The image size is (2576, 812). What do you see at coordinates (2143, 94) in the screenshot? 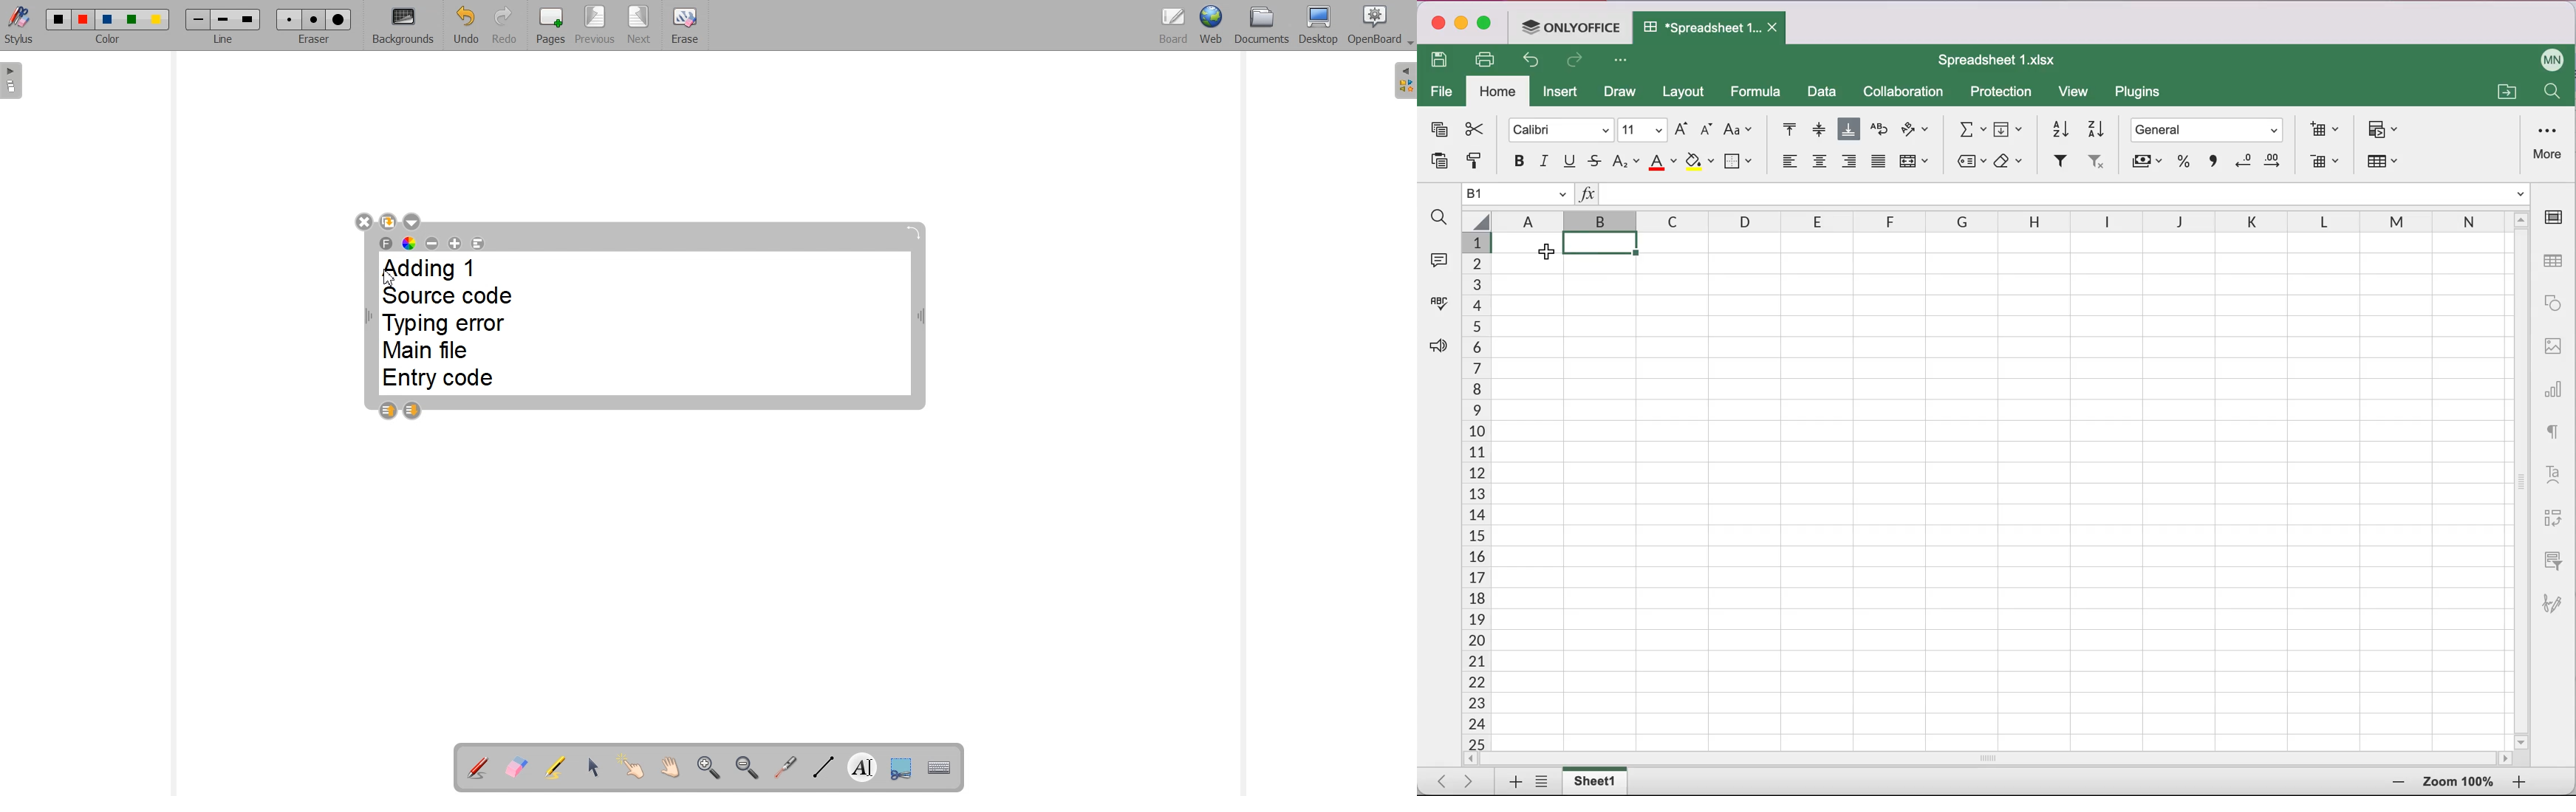
I see `plugins` at bounding box center [2143, 94].